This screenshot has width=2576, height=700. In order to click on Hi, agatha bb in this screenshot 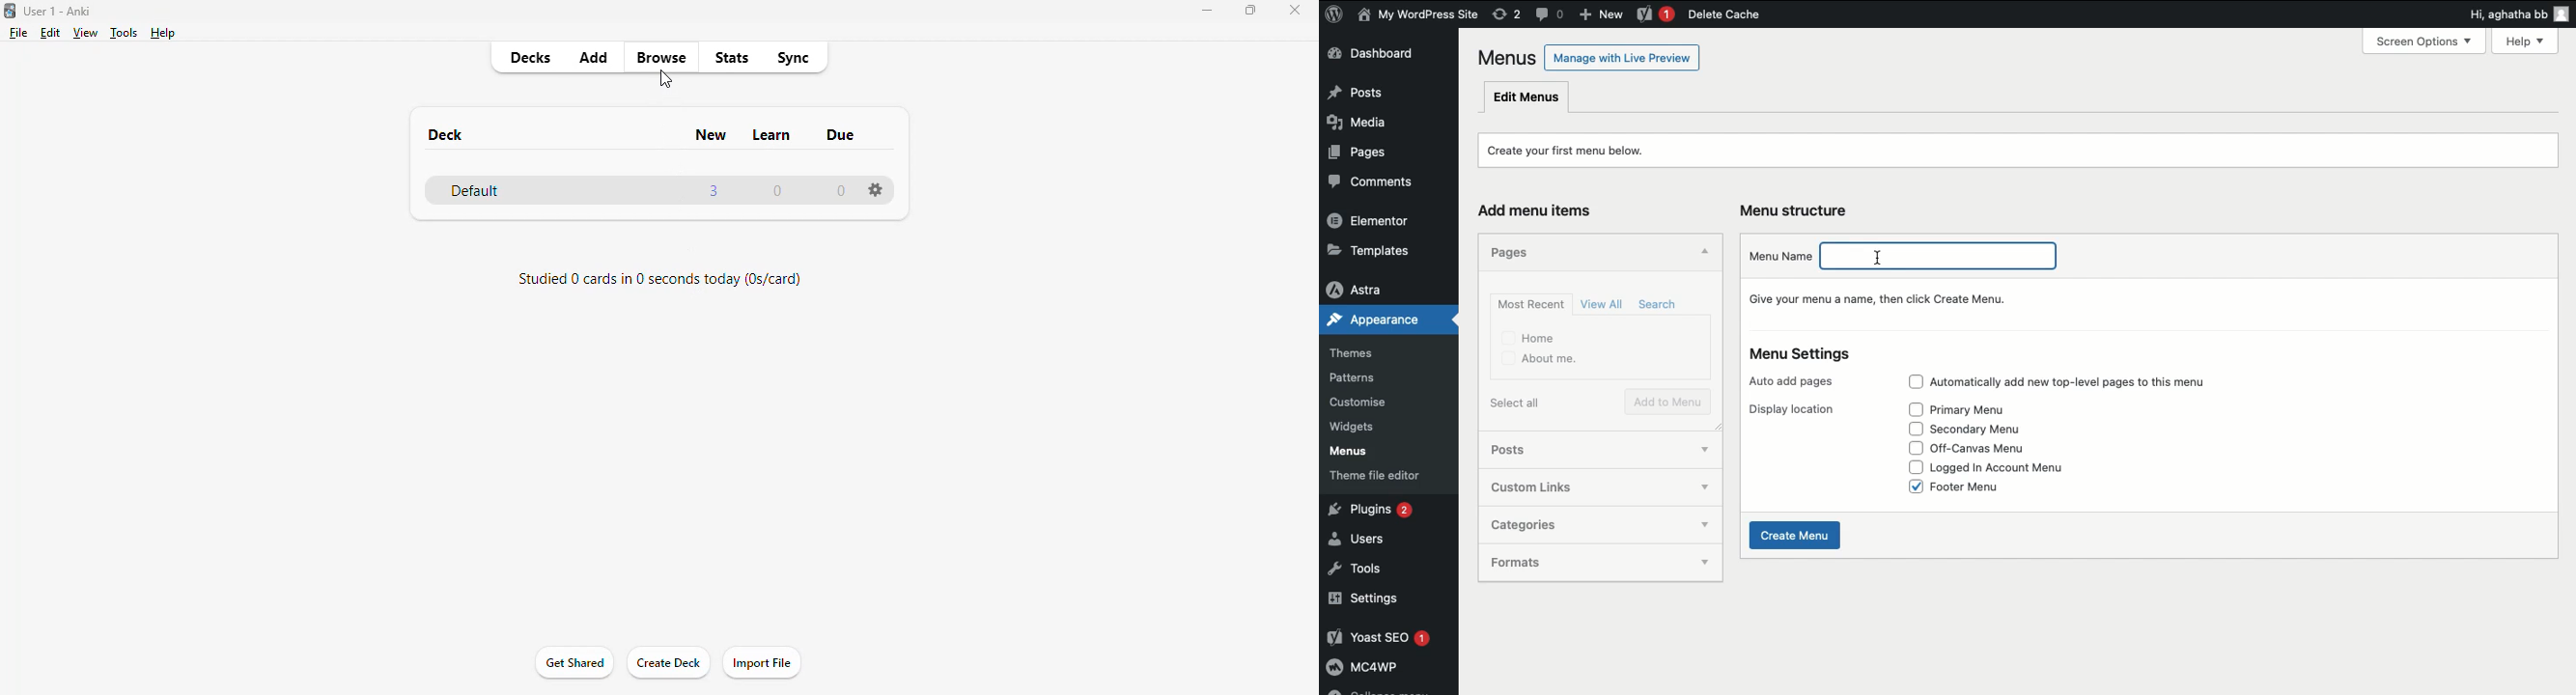, I will do `click(2505, 17)`.